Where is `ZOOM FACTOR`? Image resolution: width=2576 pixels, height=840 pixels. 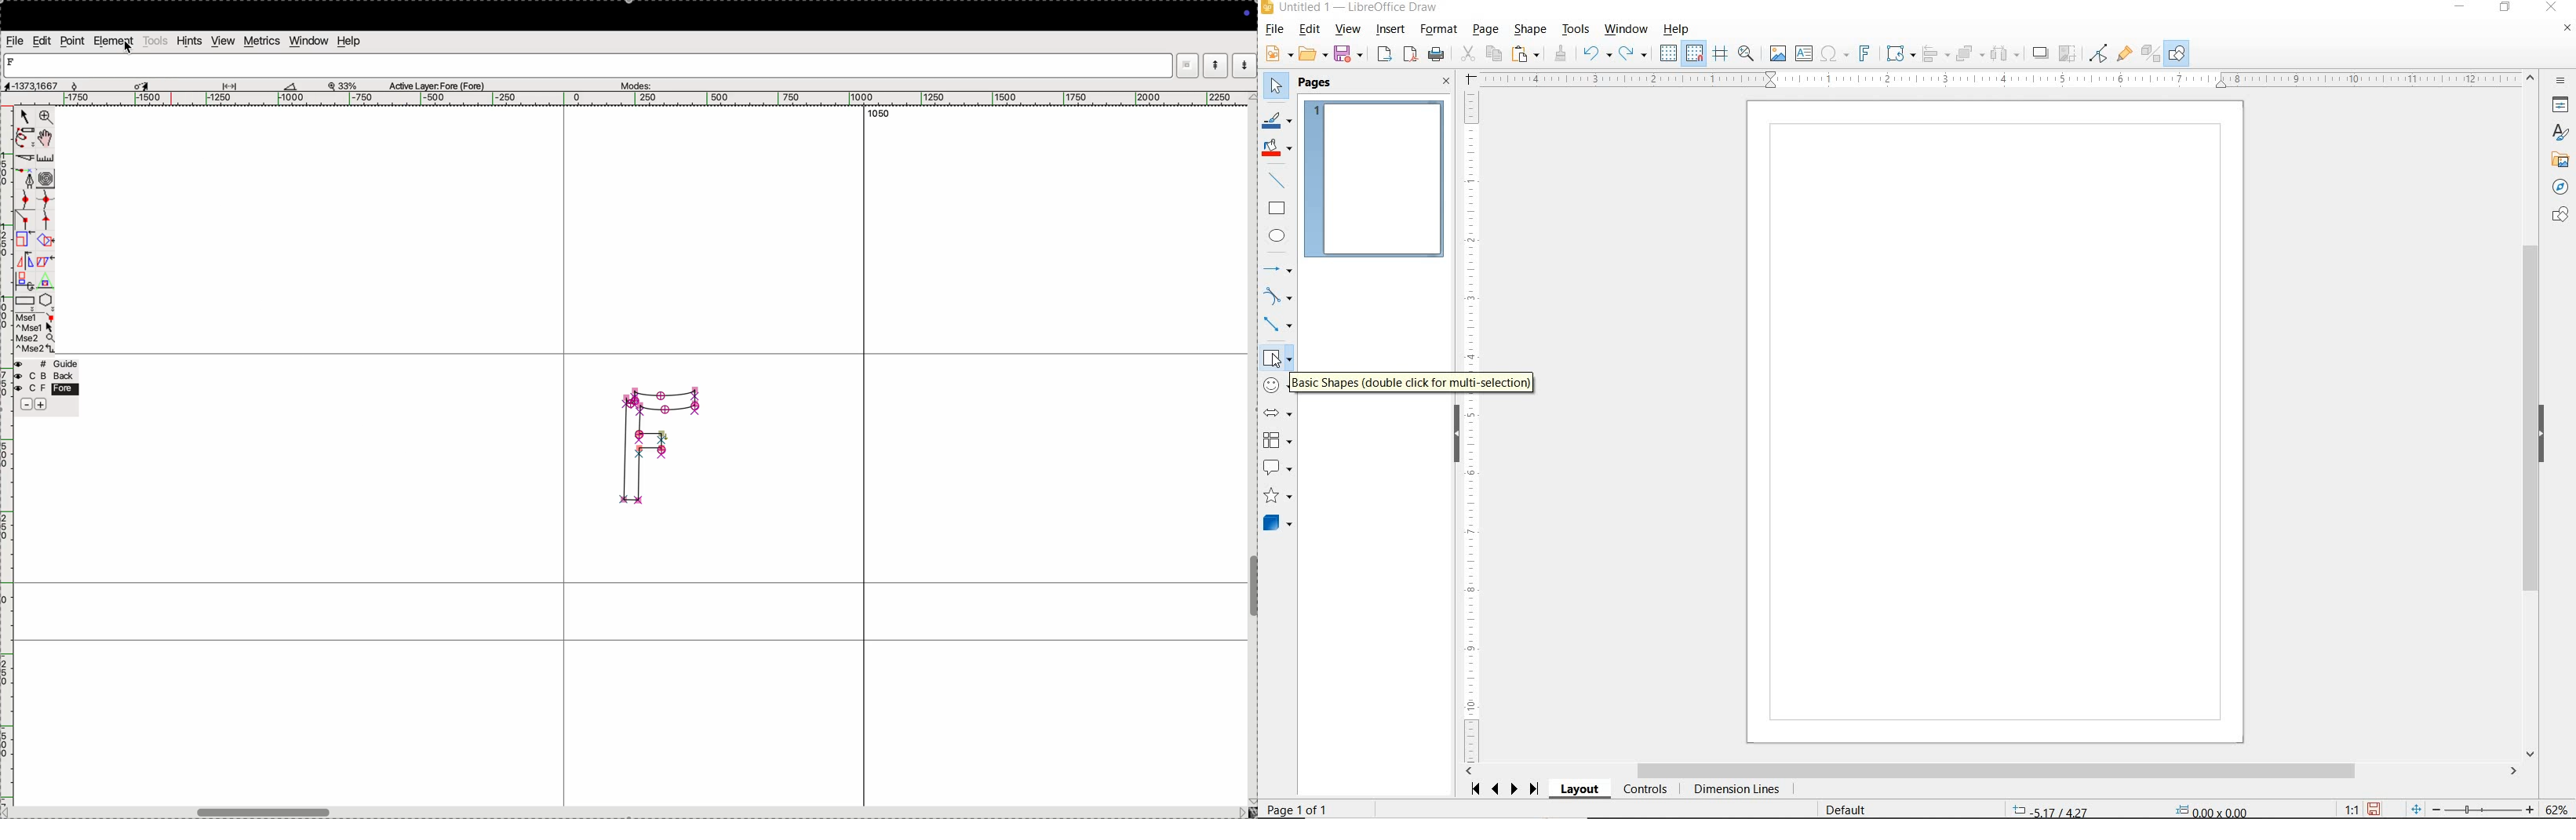 ZOOM FACTOR is located at coordinates (2556, 810).